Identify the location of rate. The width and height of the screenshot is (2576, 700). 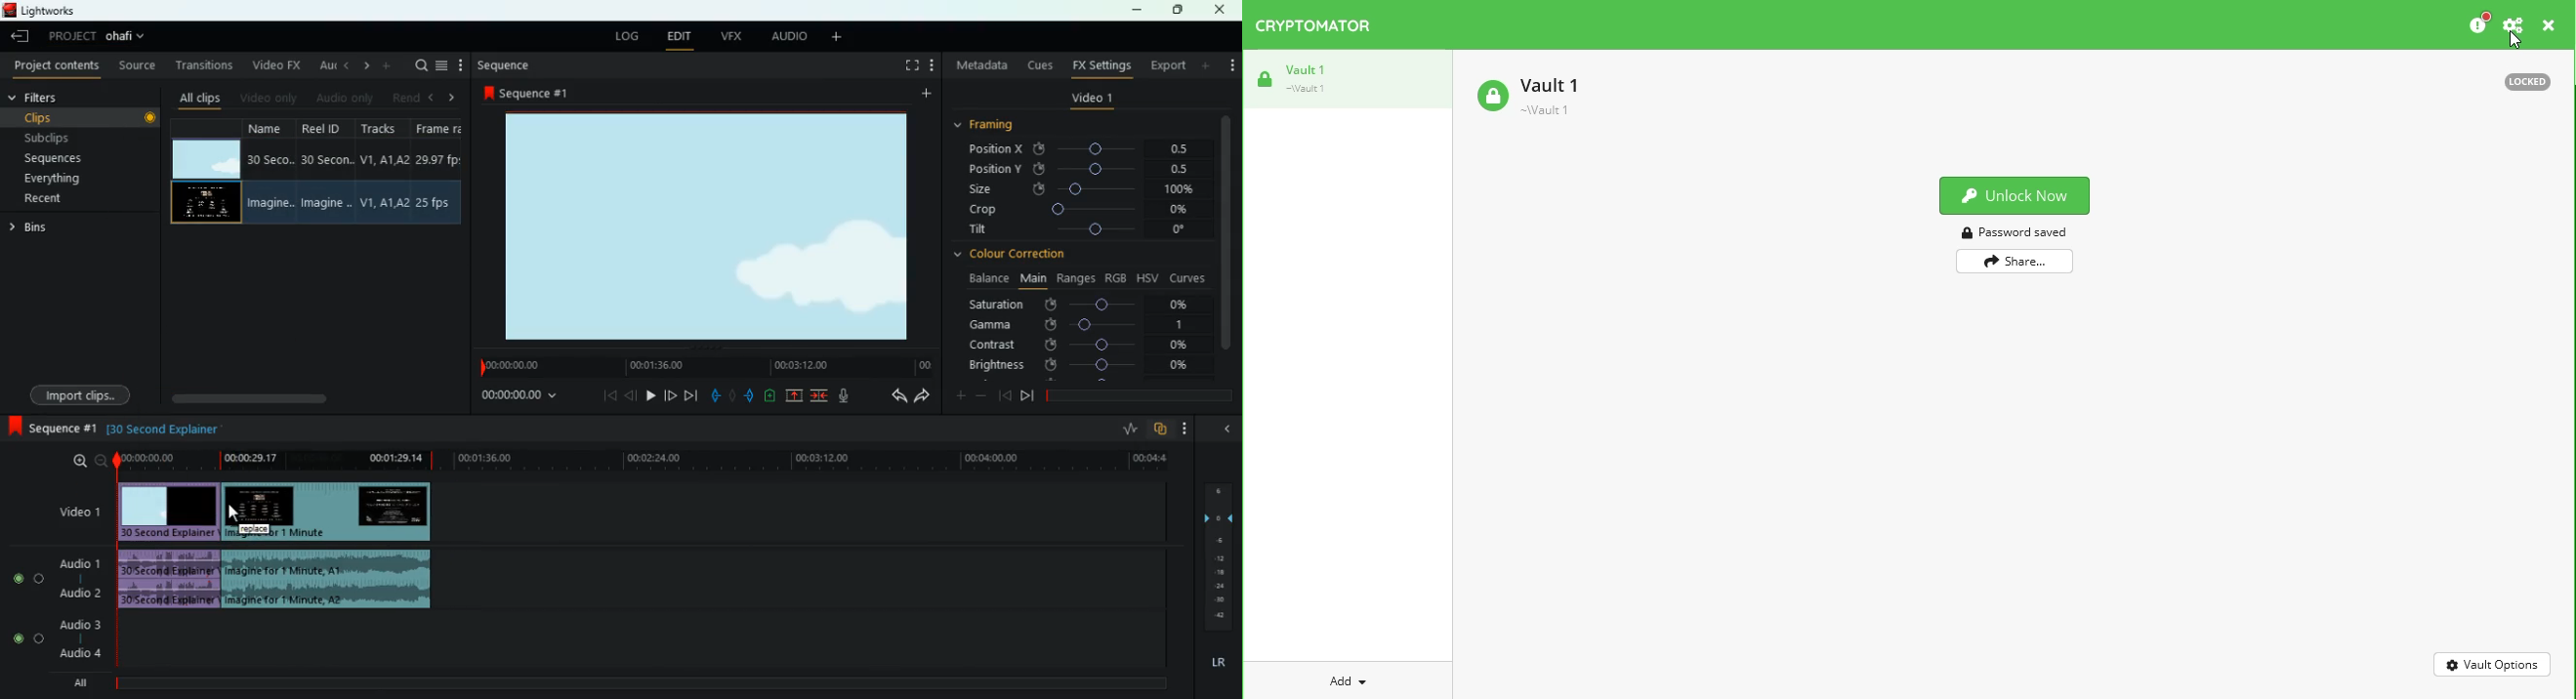
(1129, 431).